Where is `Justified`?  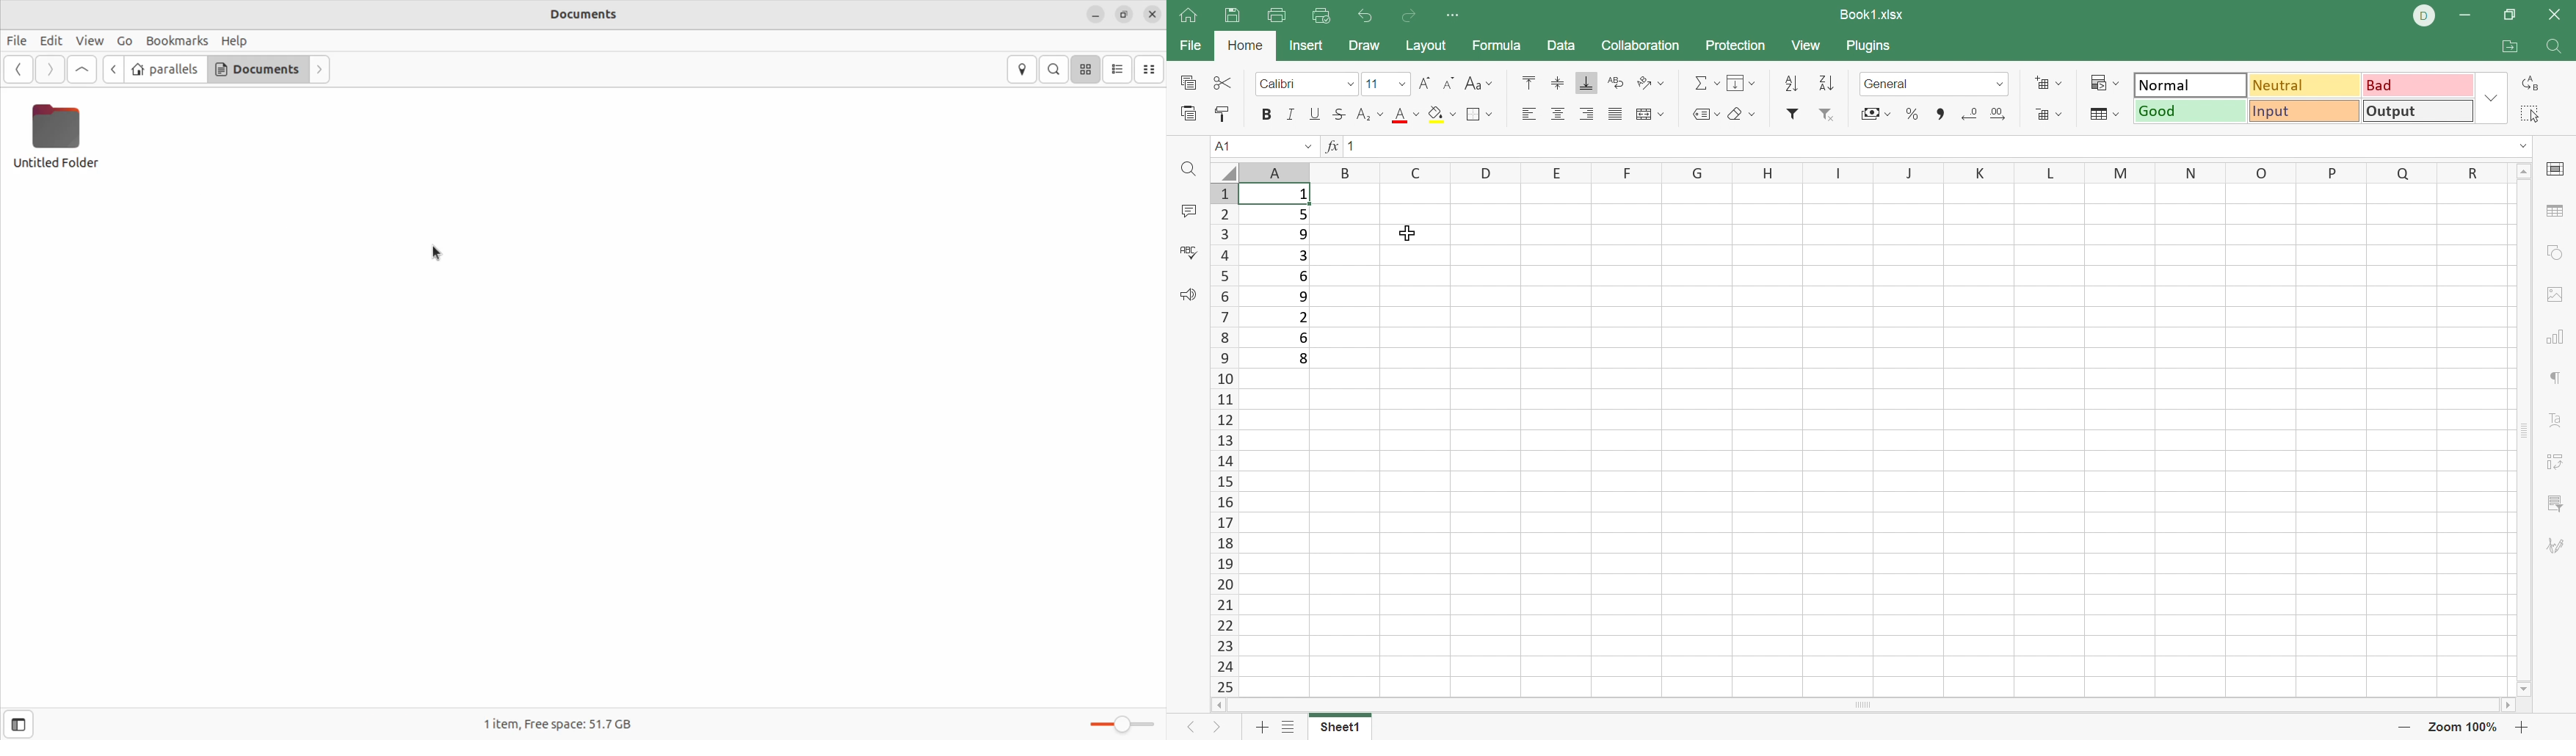
Justified is located at coordinates (1615, 117).